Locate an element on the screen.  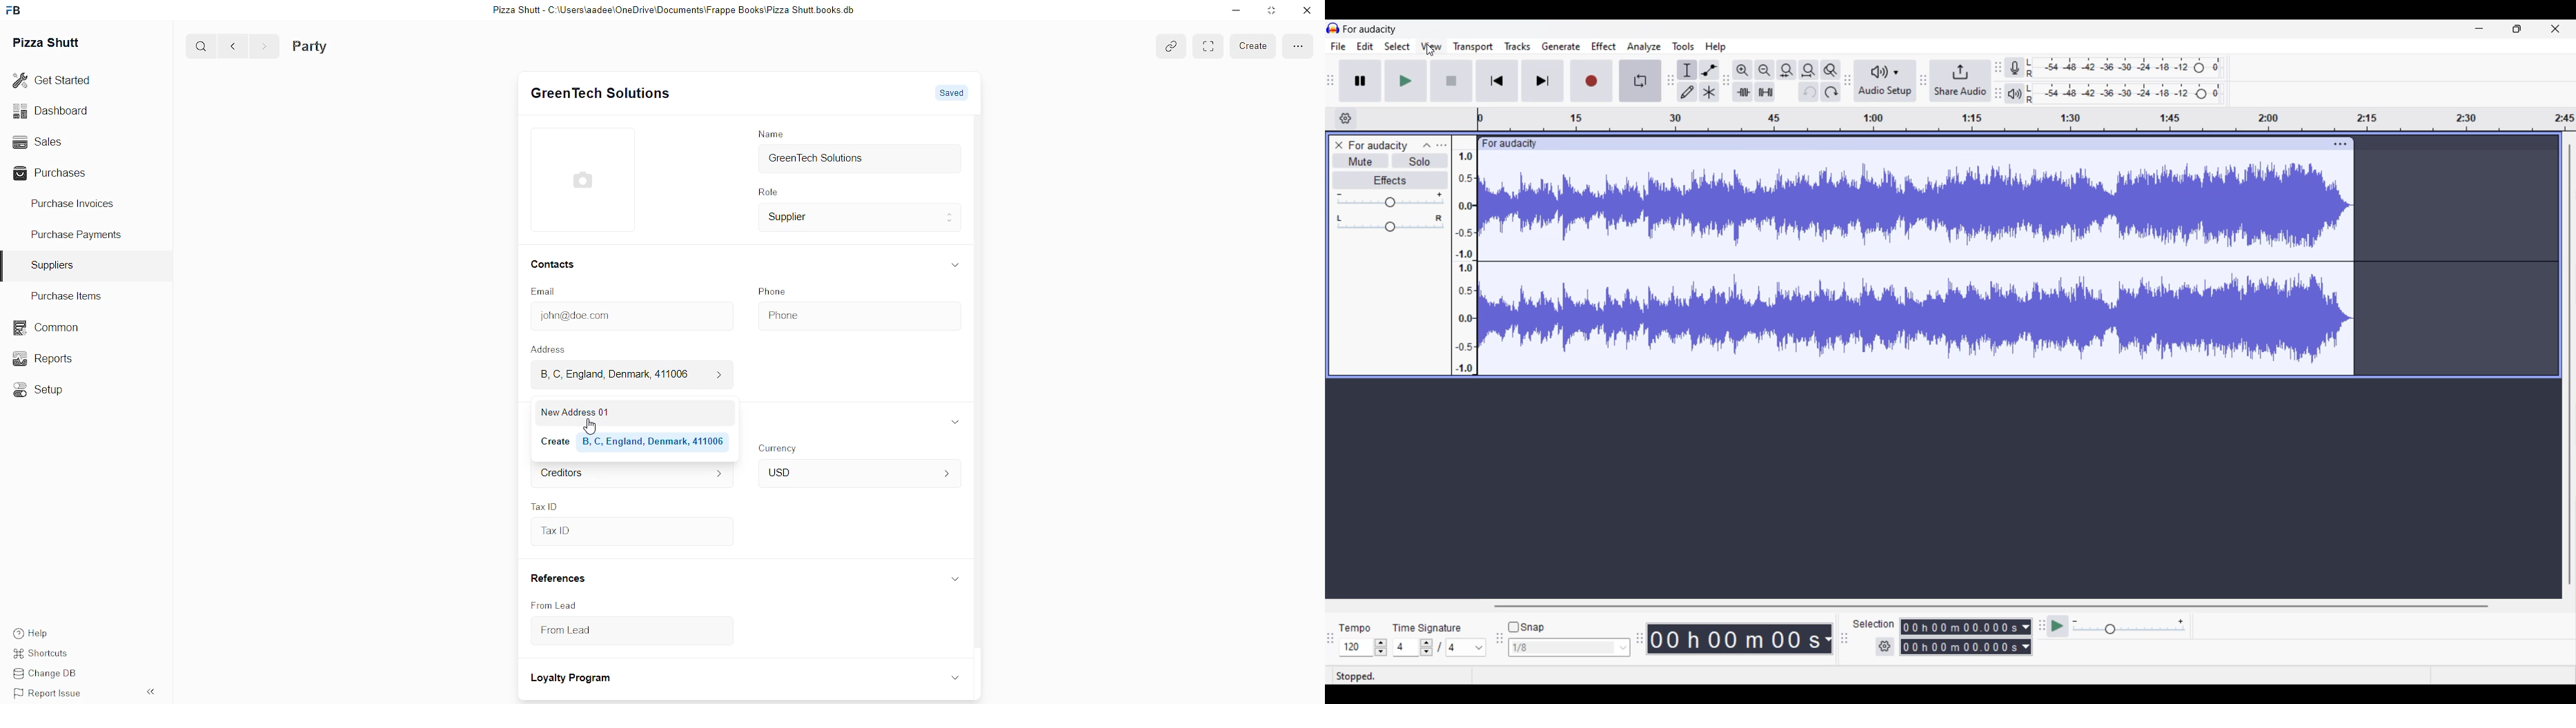
Phone is located at coordinates (857, 313).